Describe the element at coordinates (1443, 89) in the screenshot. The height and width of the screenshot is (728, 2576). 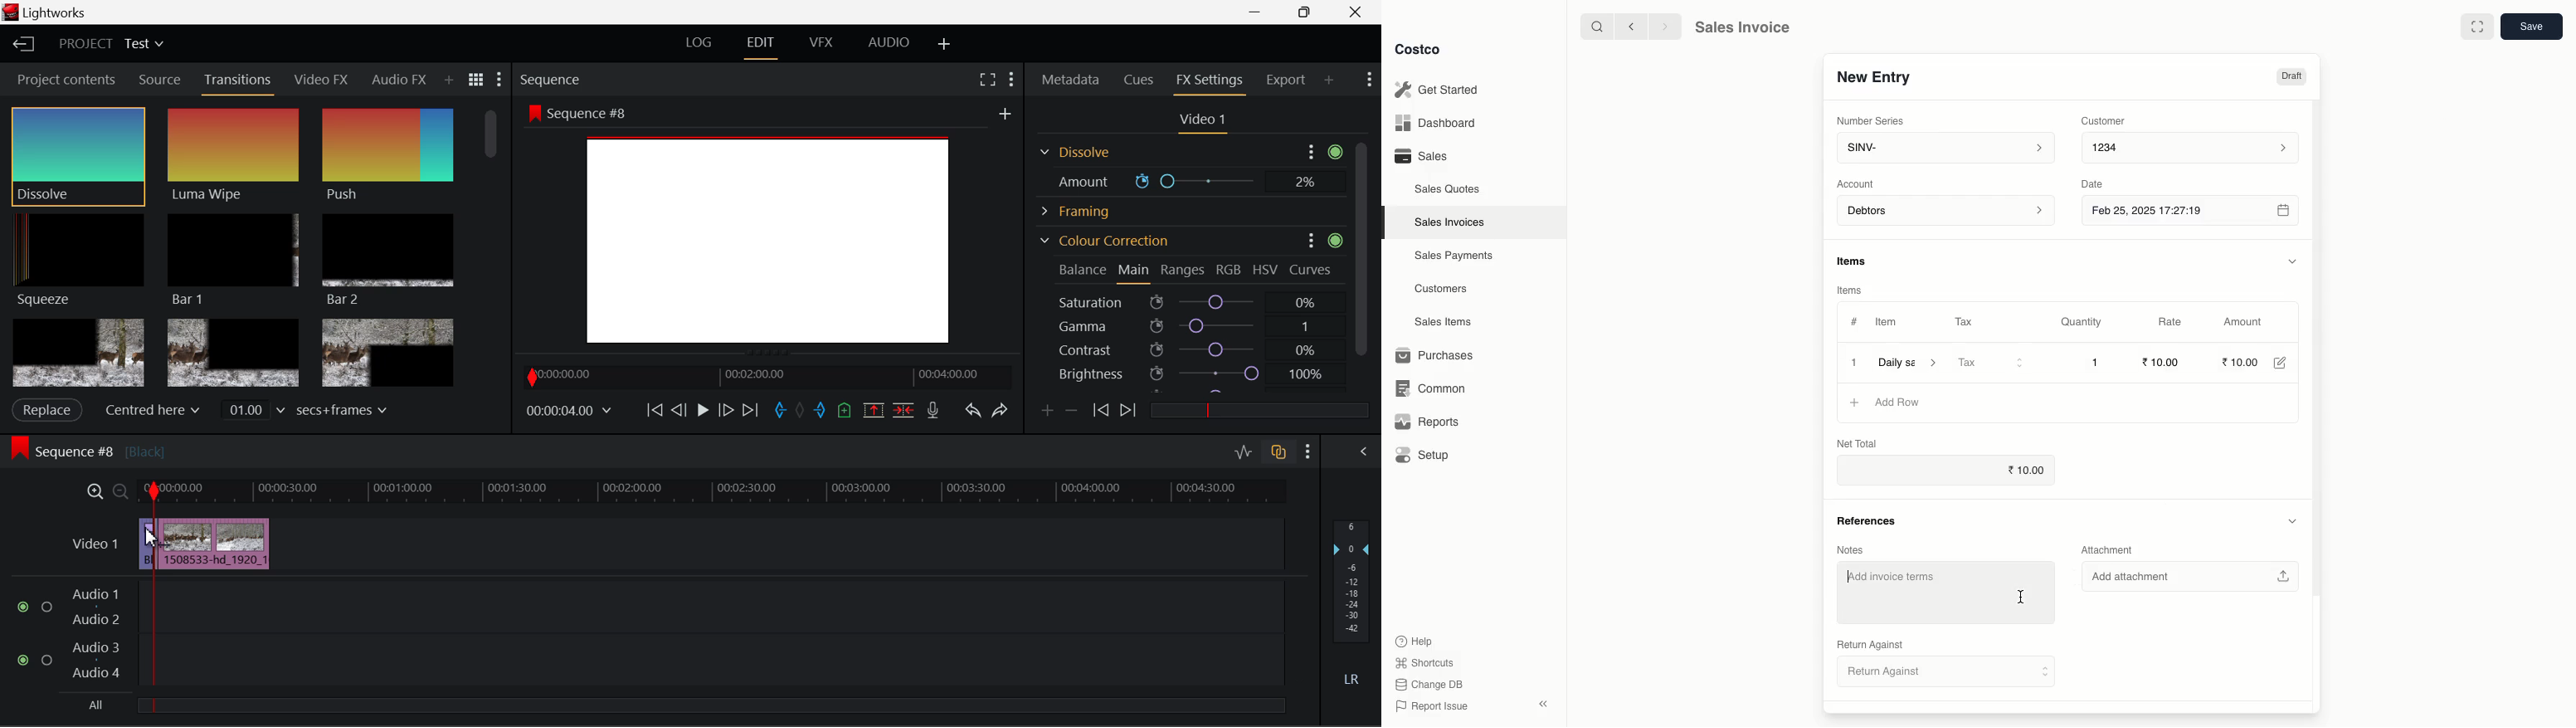
I see `Get Started` at that location.